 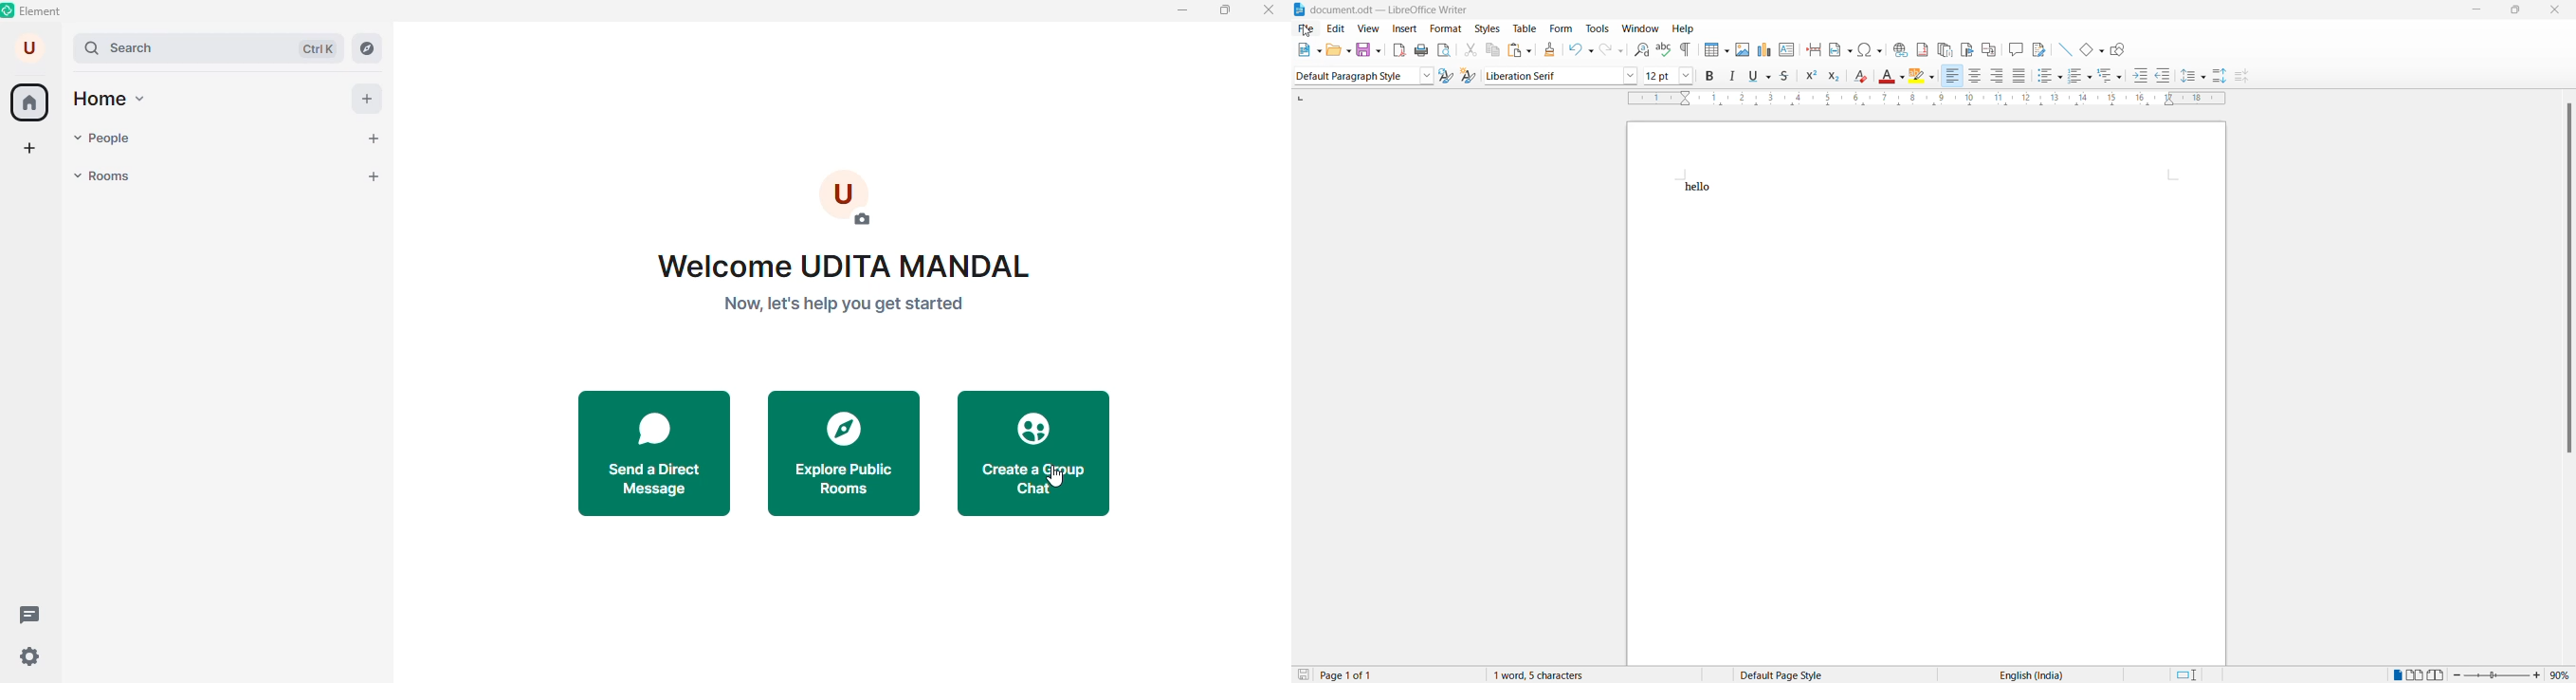 What do you see at coordinates (2028, 674) in the screenshot?
I see `Text language` at bounding box center [2028, 674].